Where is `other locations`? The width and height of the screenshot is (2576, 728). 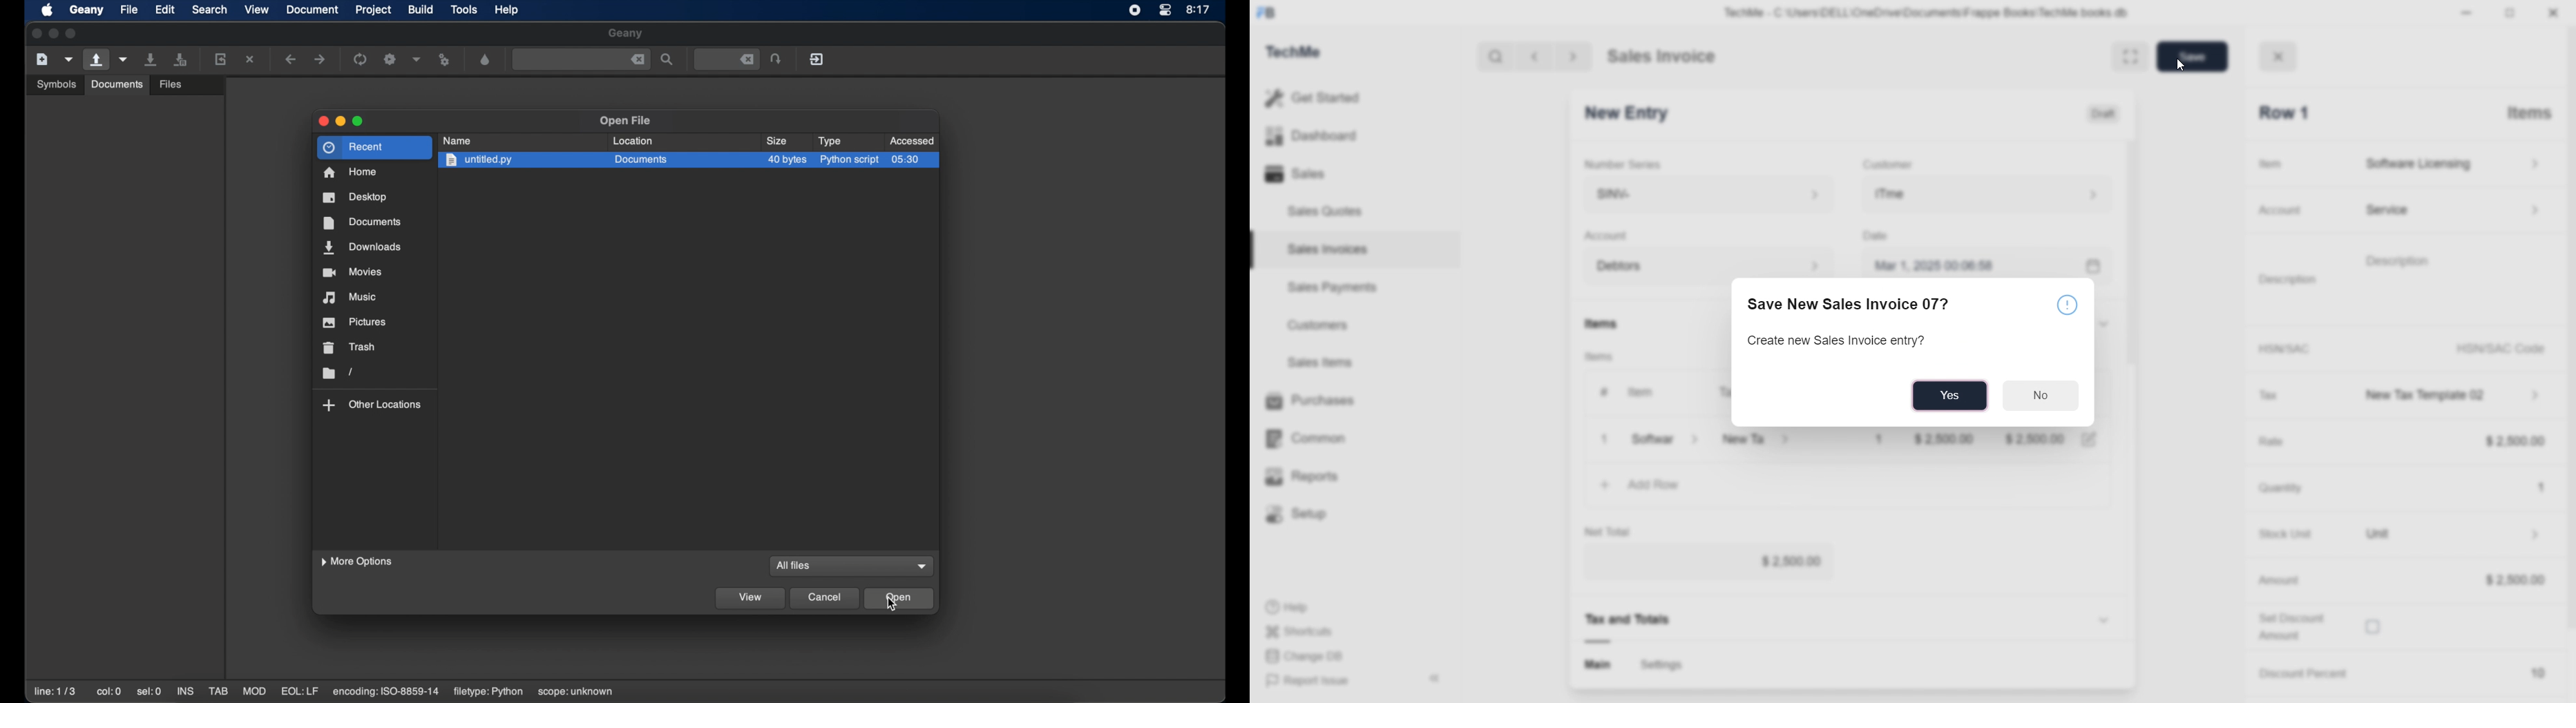
other locations is located at coordinates (372, 405).